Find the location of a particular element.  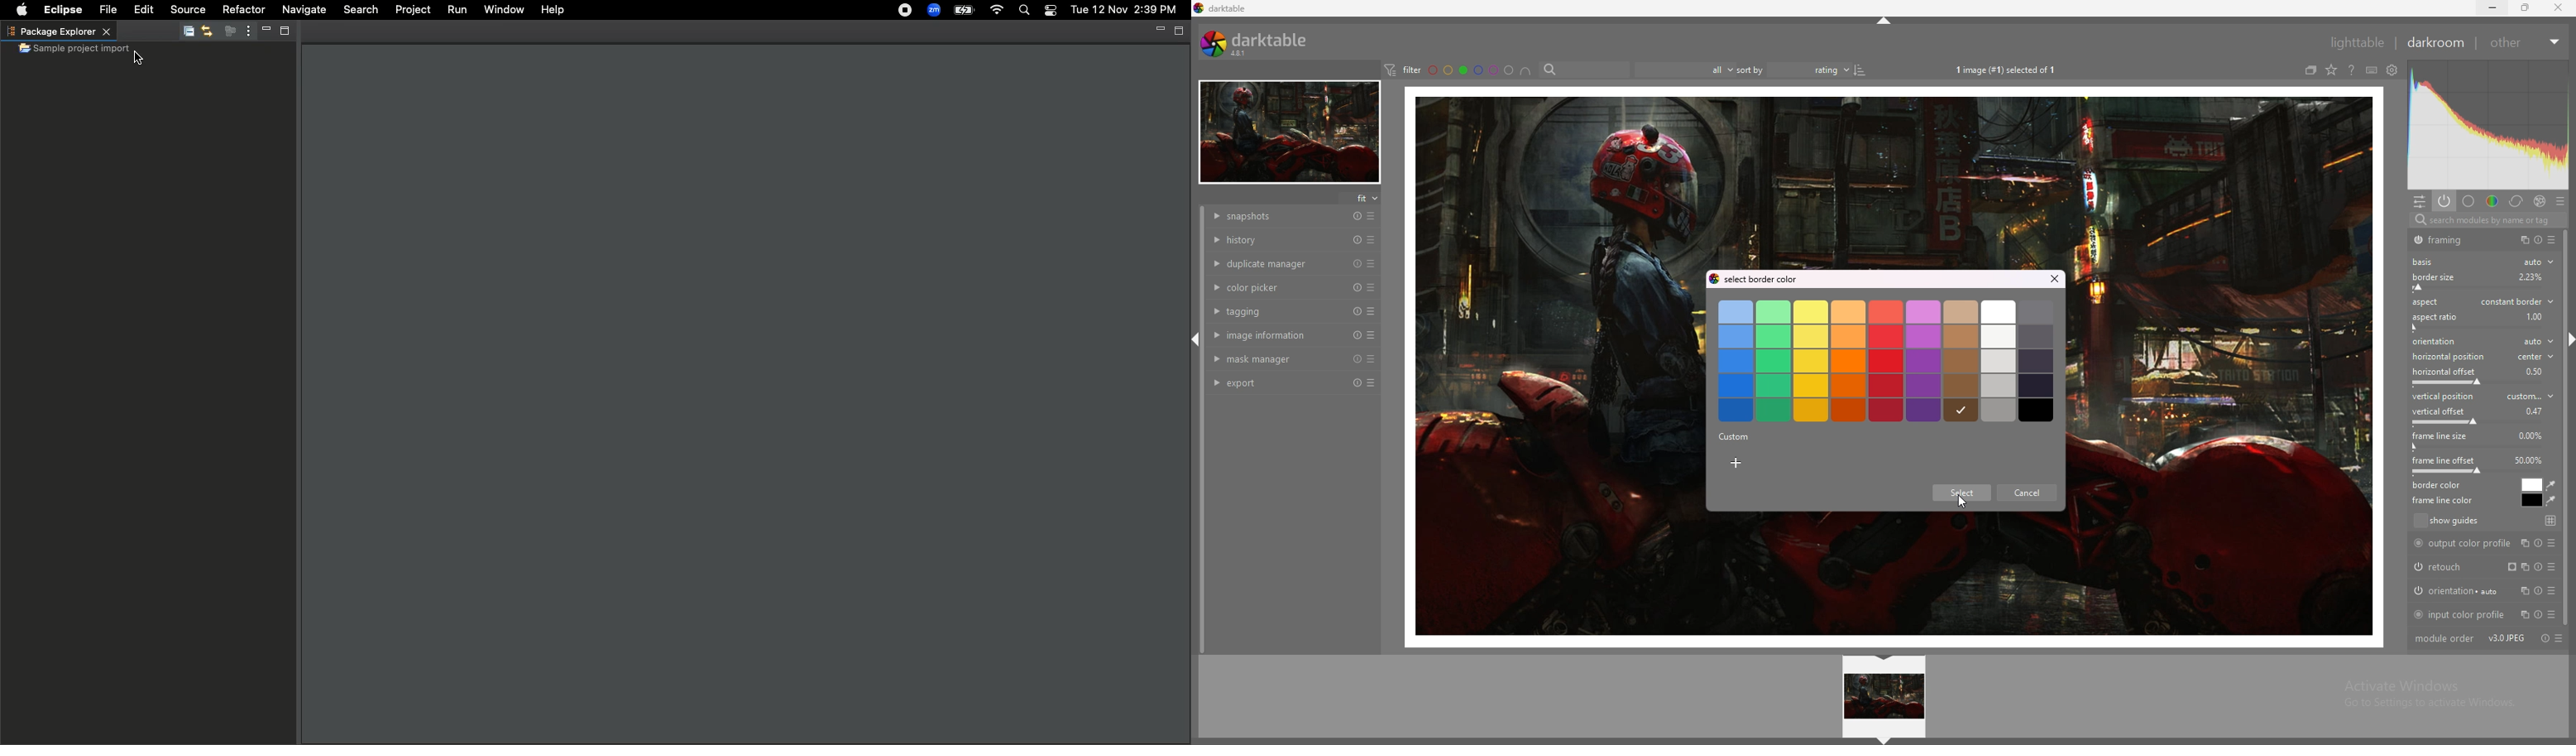

color picker is located at coordinates (1277, 286).